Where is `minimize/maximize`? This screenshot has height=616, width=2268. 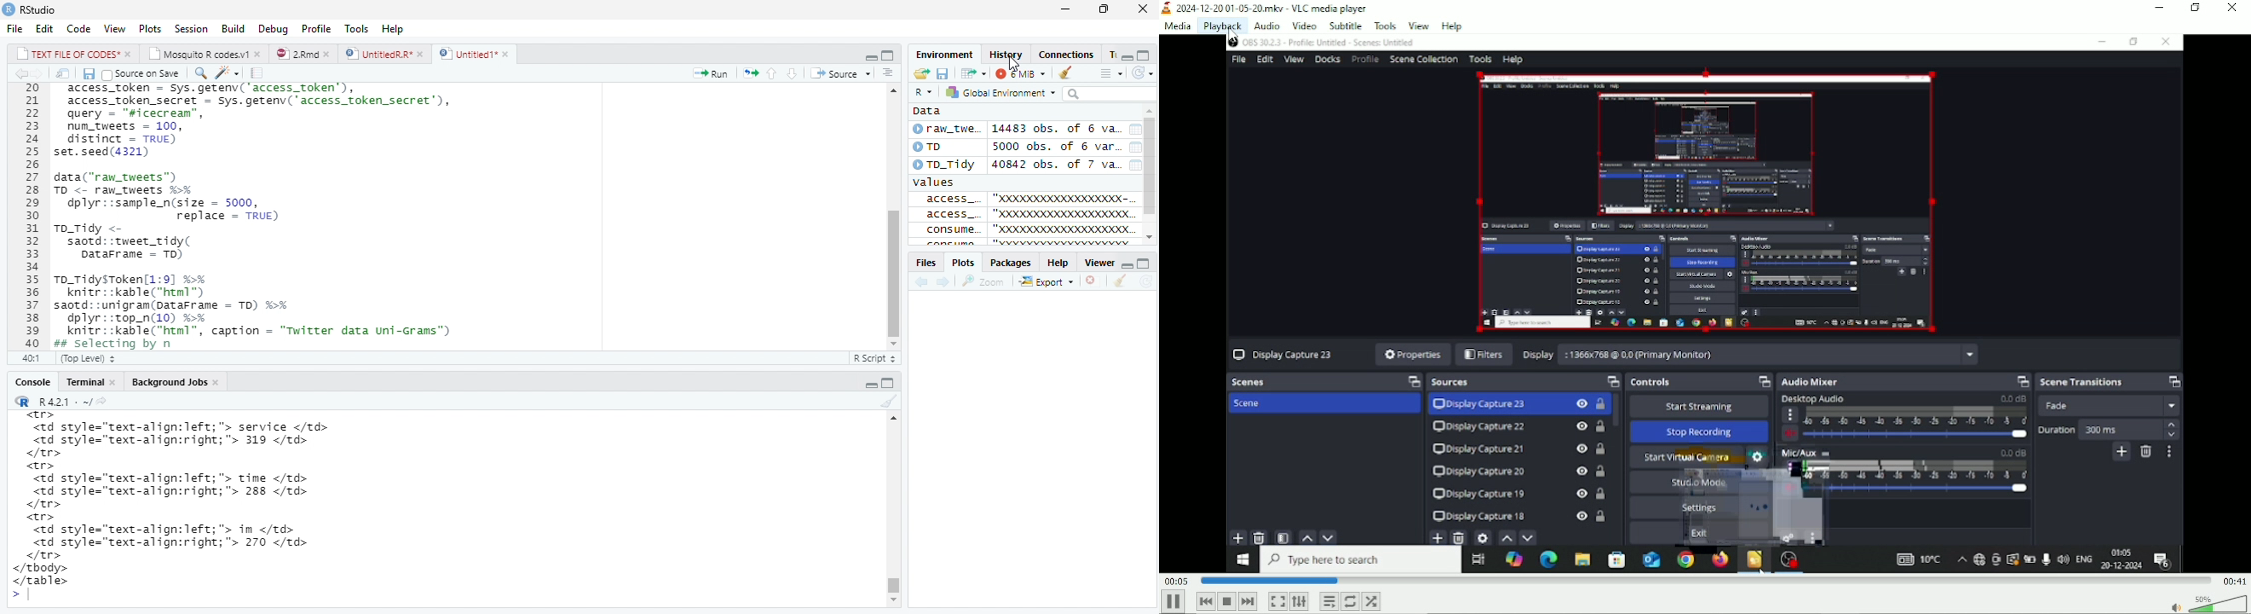 minimize/maximize is located at coordinates (1139, 261).